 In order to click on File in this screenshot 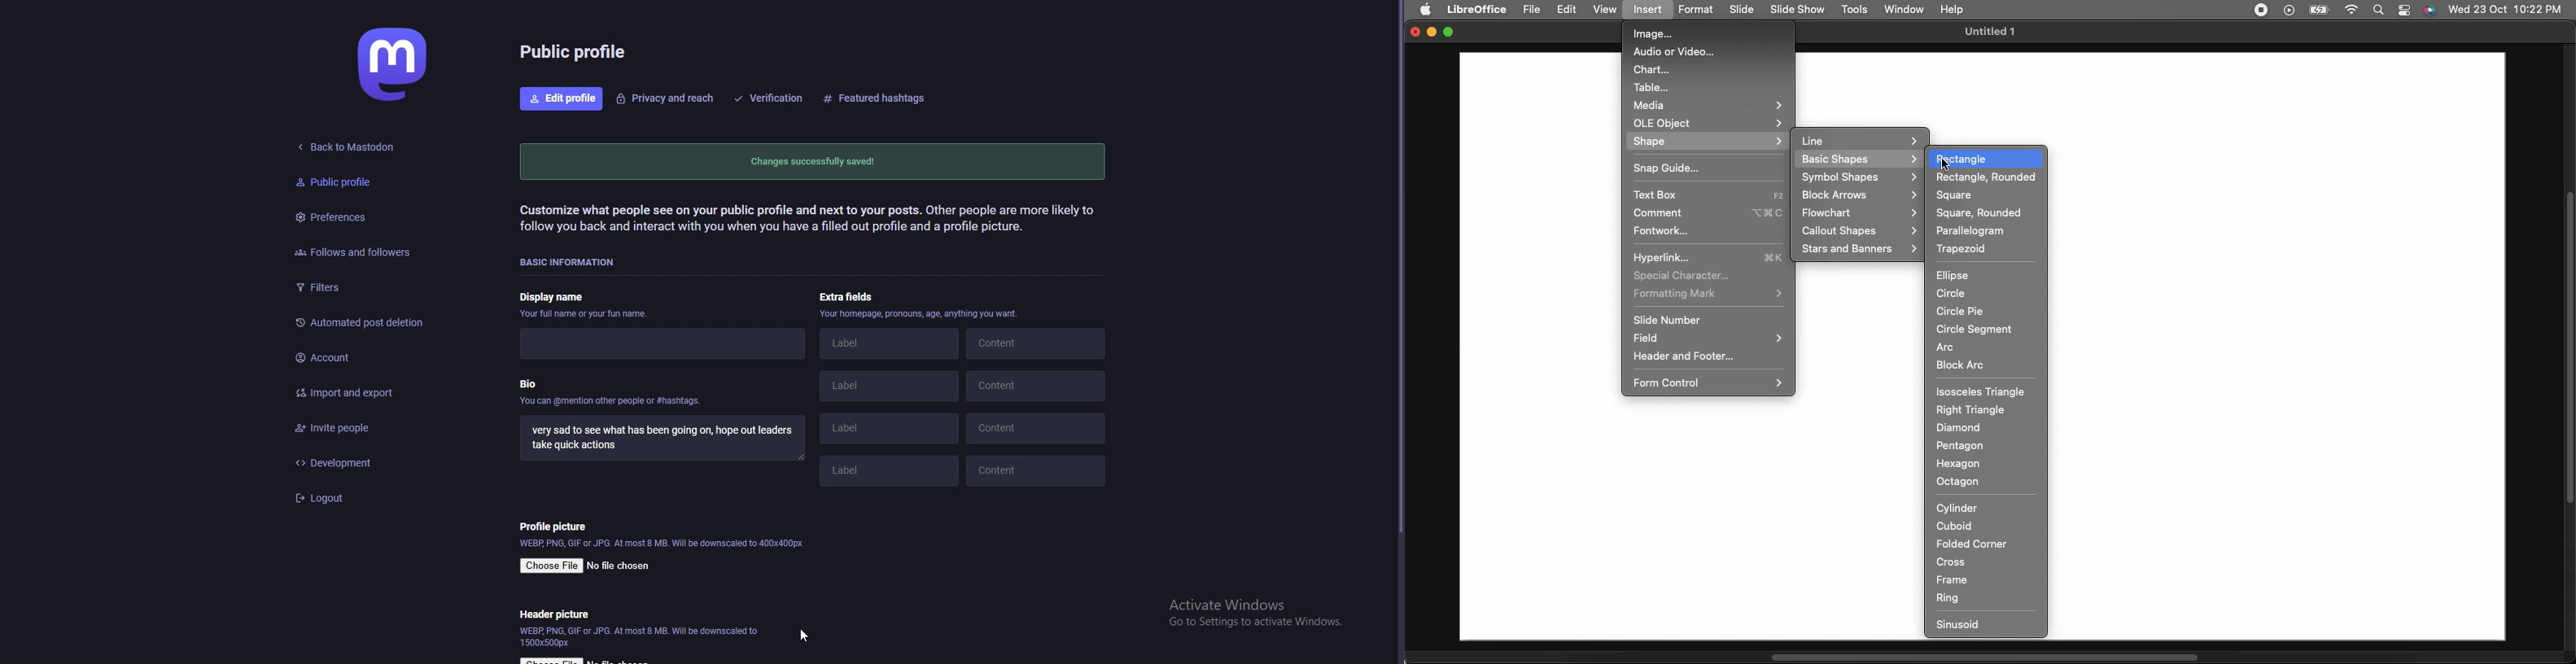, I will do `click(1533, 10)`.